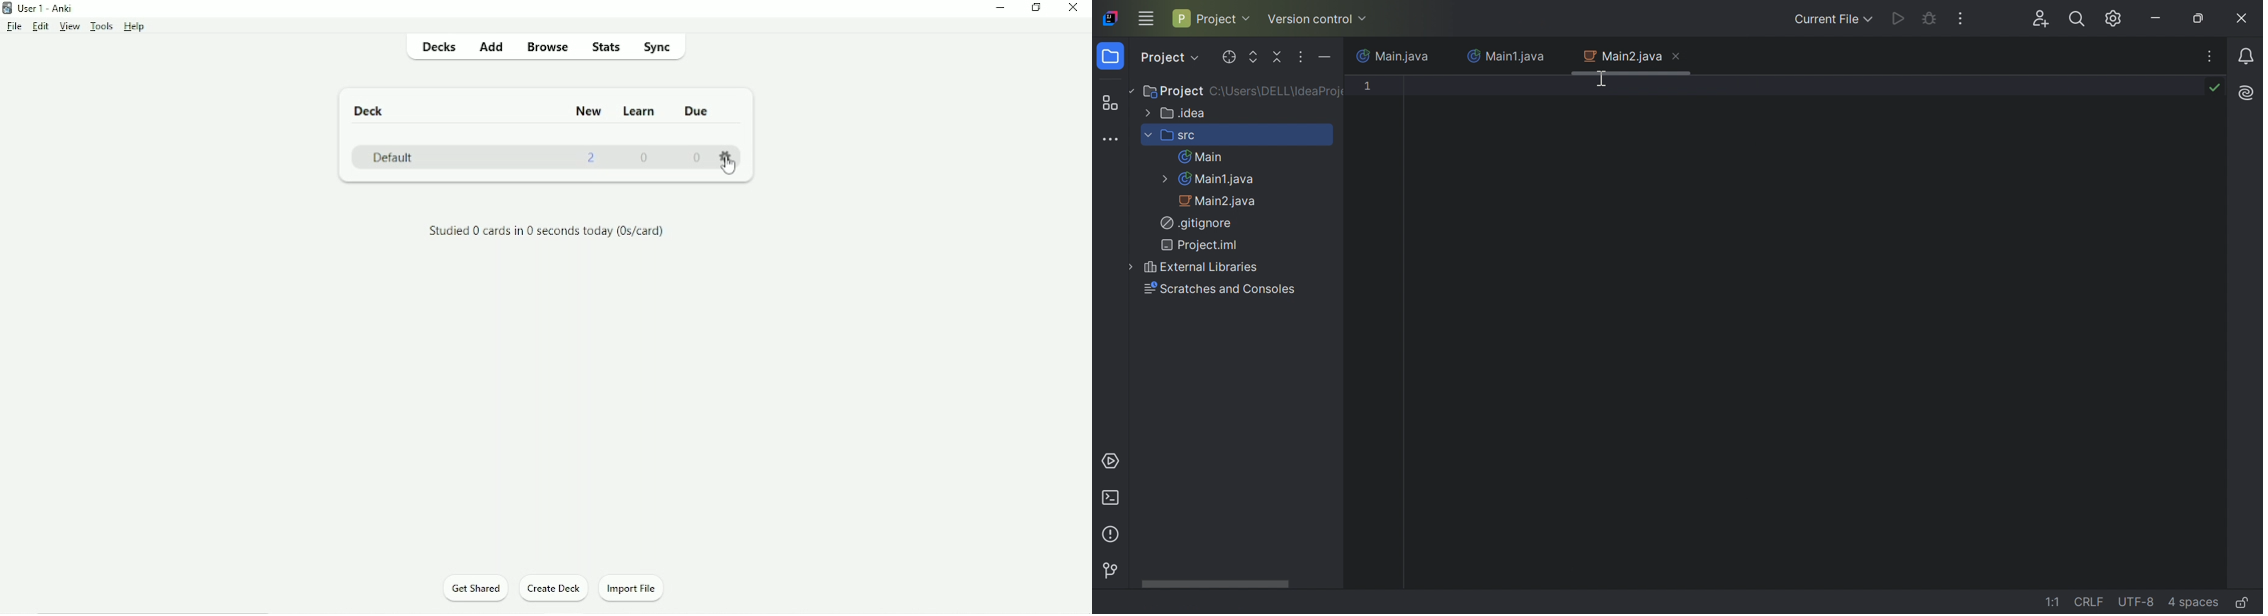  Describe the element at coordinates (476, 589) in the screenshot. I see `Get Shared` at that location.